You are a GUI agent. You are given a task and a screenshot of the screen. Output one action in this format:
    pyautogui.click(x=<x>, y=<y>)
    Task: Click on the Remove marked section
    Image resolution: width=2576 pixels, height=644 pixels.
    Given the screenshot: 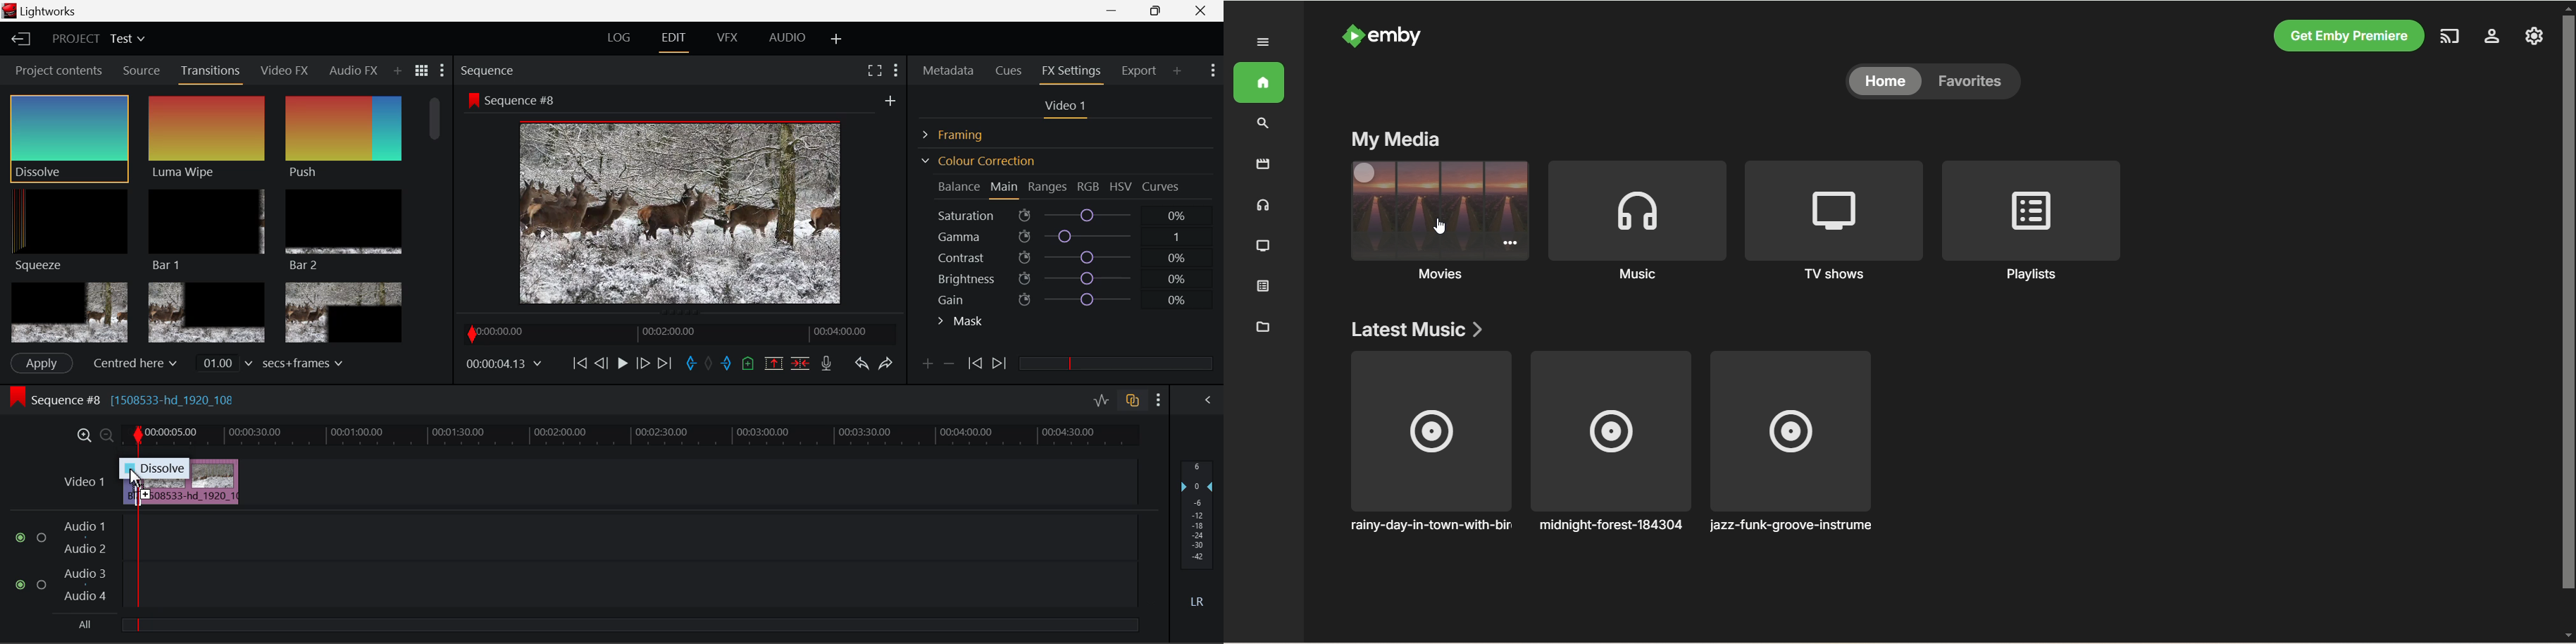 What is the action you would take?
    pyautogui.click(x=773, y=362)
    